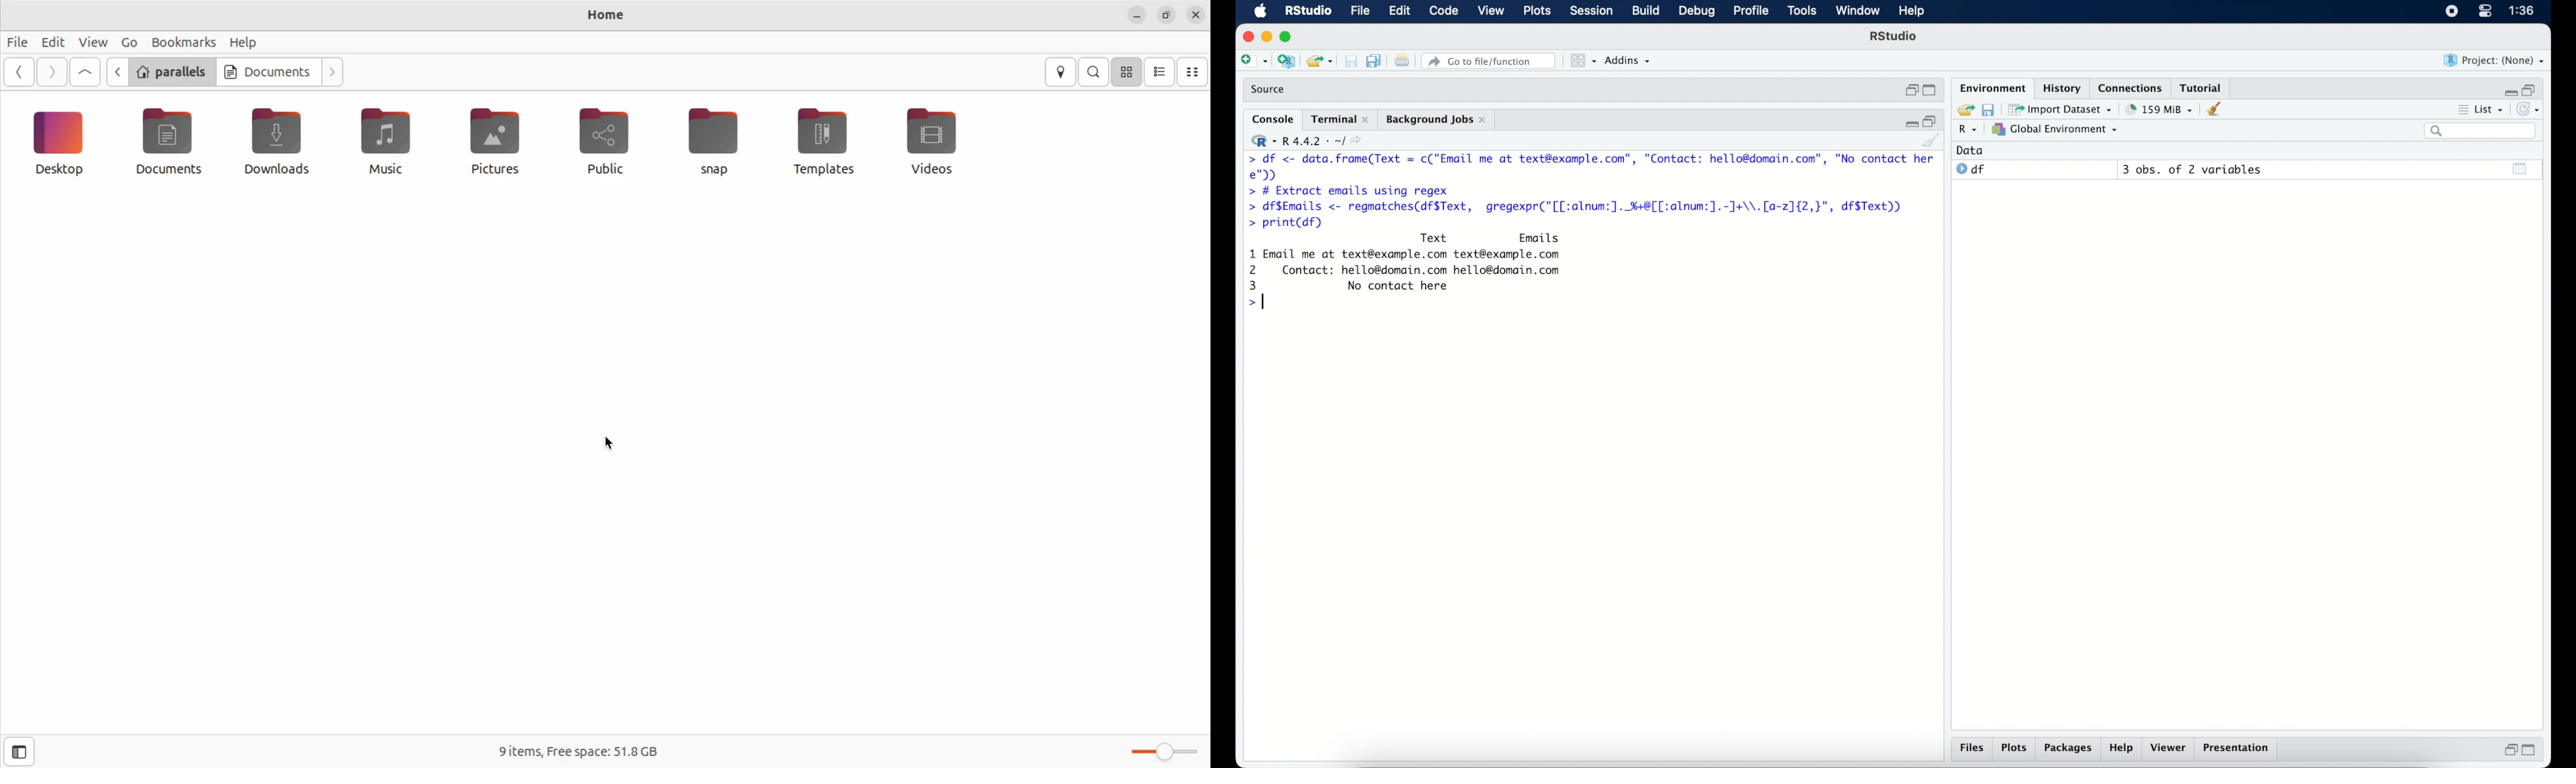  What do you see at coordinates (1270, 118) in the screenshot?
I see `console` at bounding box center [1270, 118].